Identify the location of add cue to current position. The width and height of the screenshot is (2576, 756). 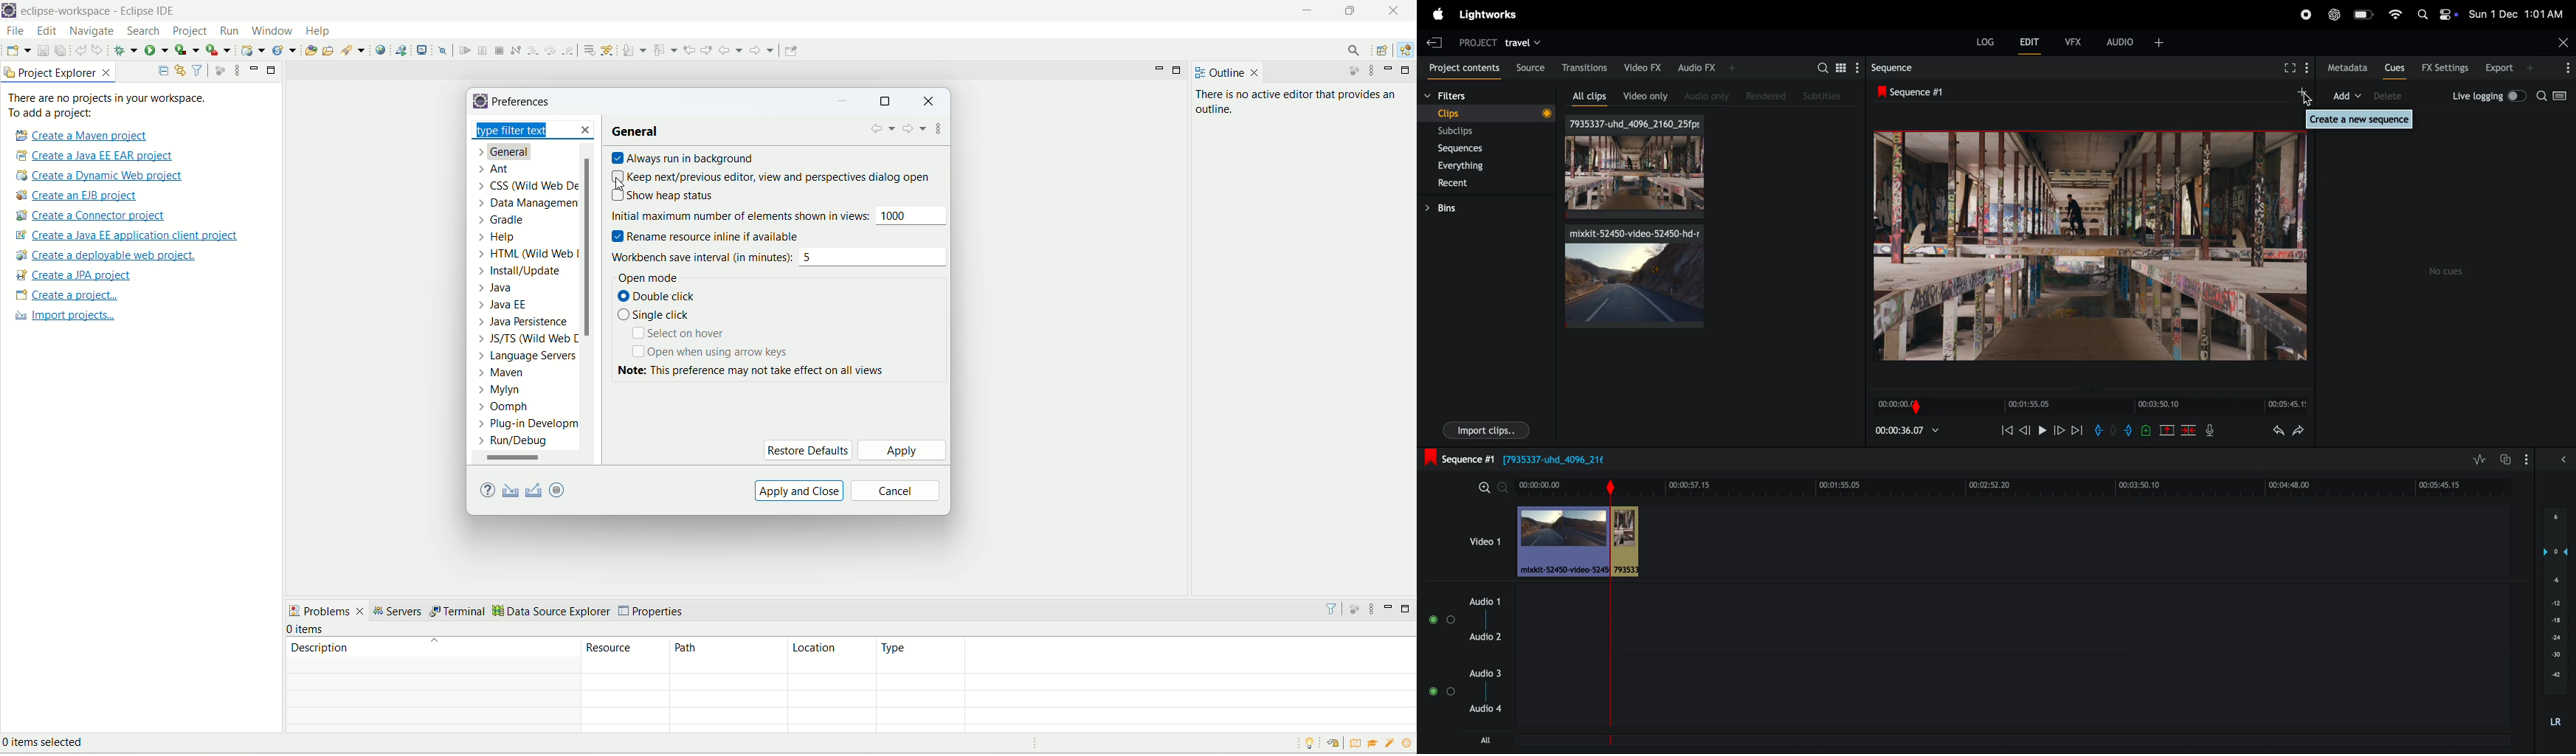
(2146, 433).